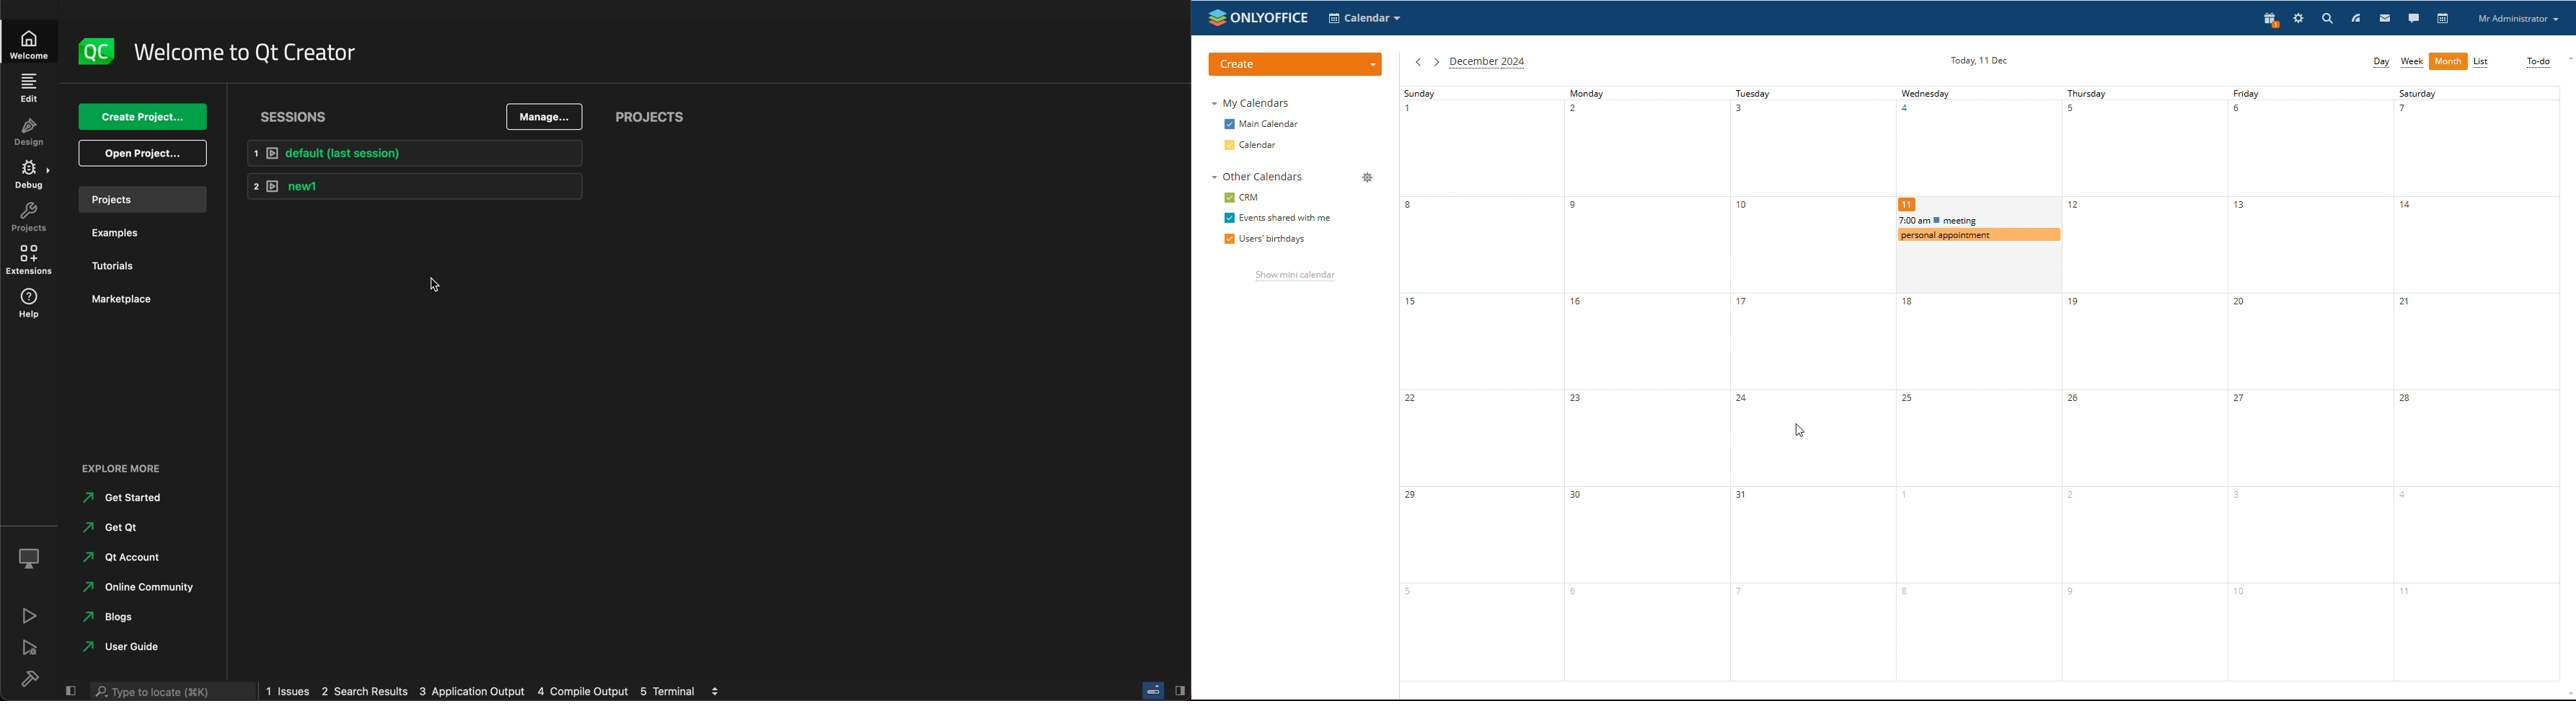  What do you see at coordinates (1491, 63) in the screenshot?
I see `current month` at bounding box center [1491, 63].